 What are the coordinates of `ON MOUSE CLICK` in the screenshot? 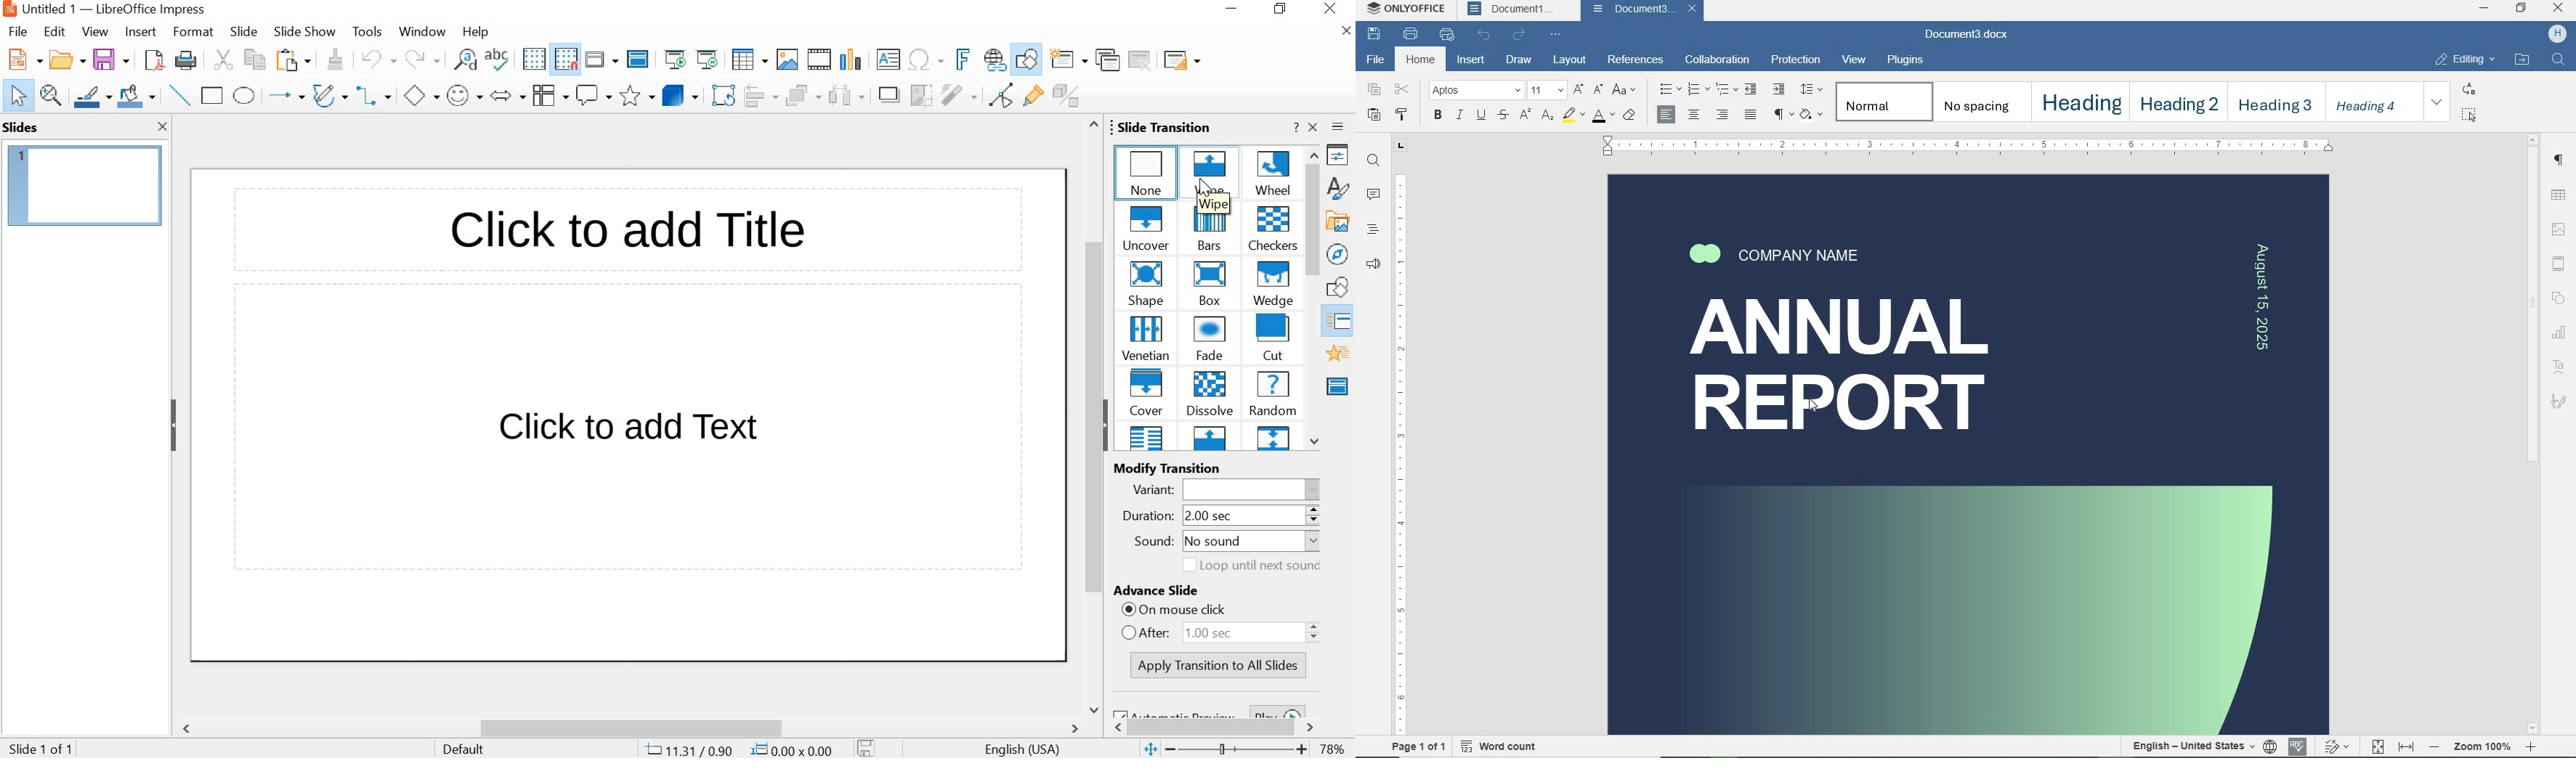 It's located at (1229, 611).